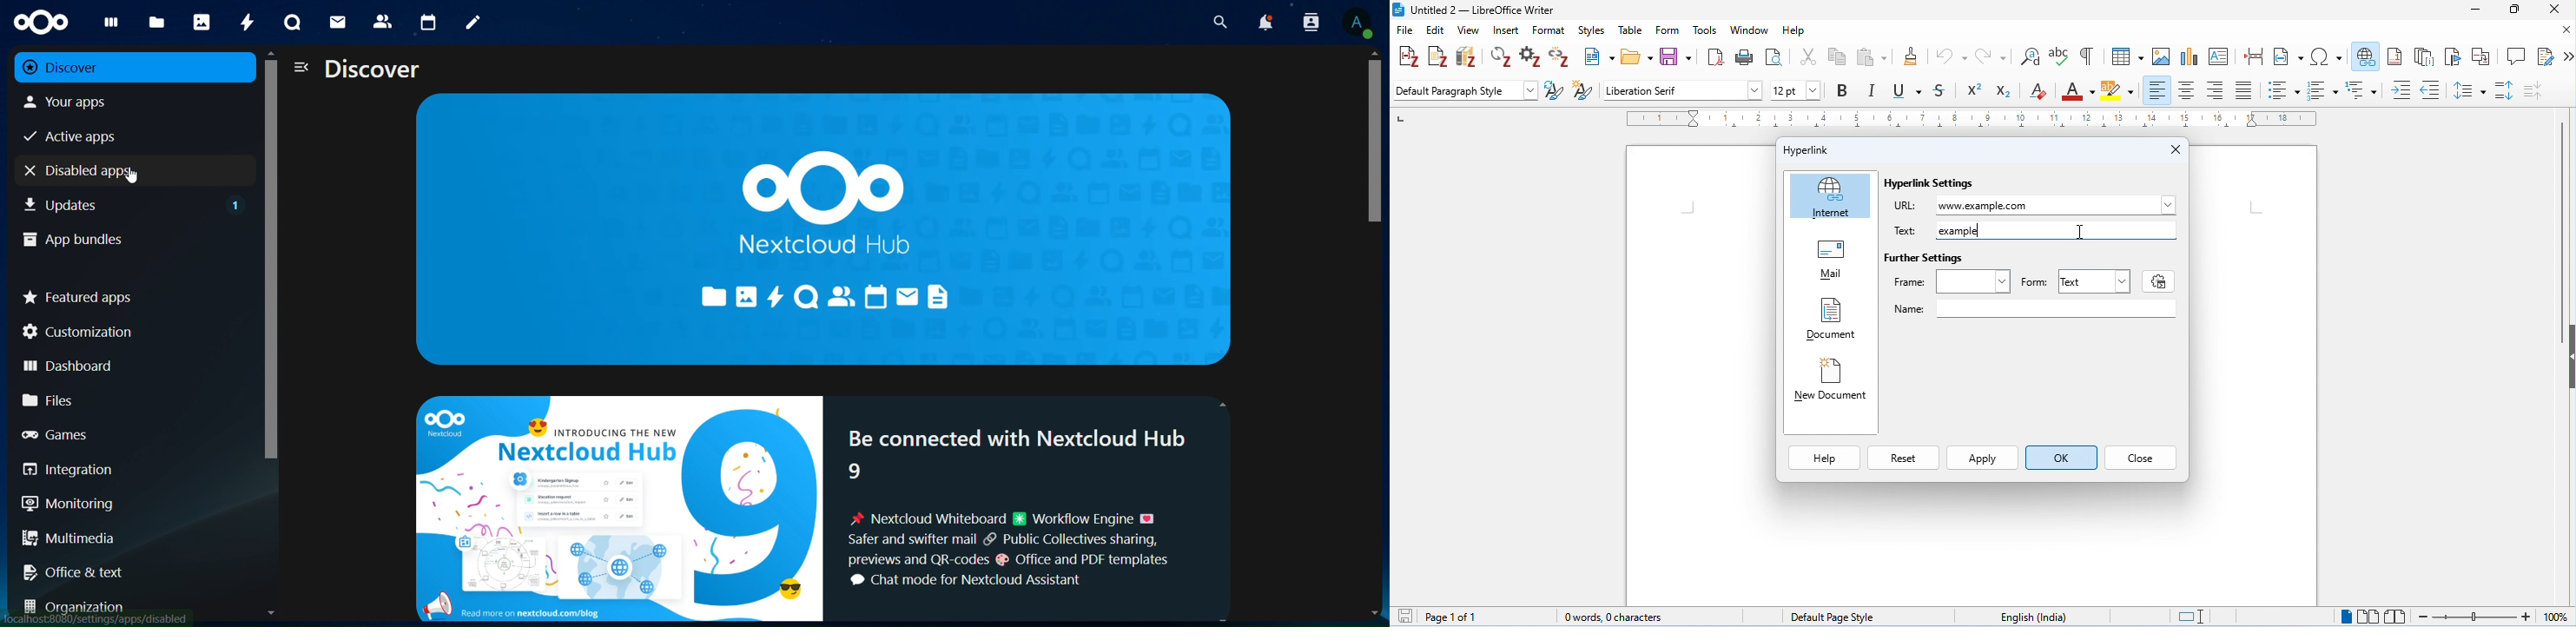 The image size is (2576, 644). Describe the element at coordinates (1909, 228) in the screenshot. I see `Text` at that location.